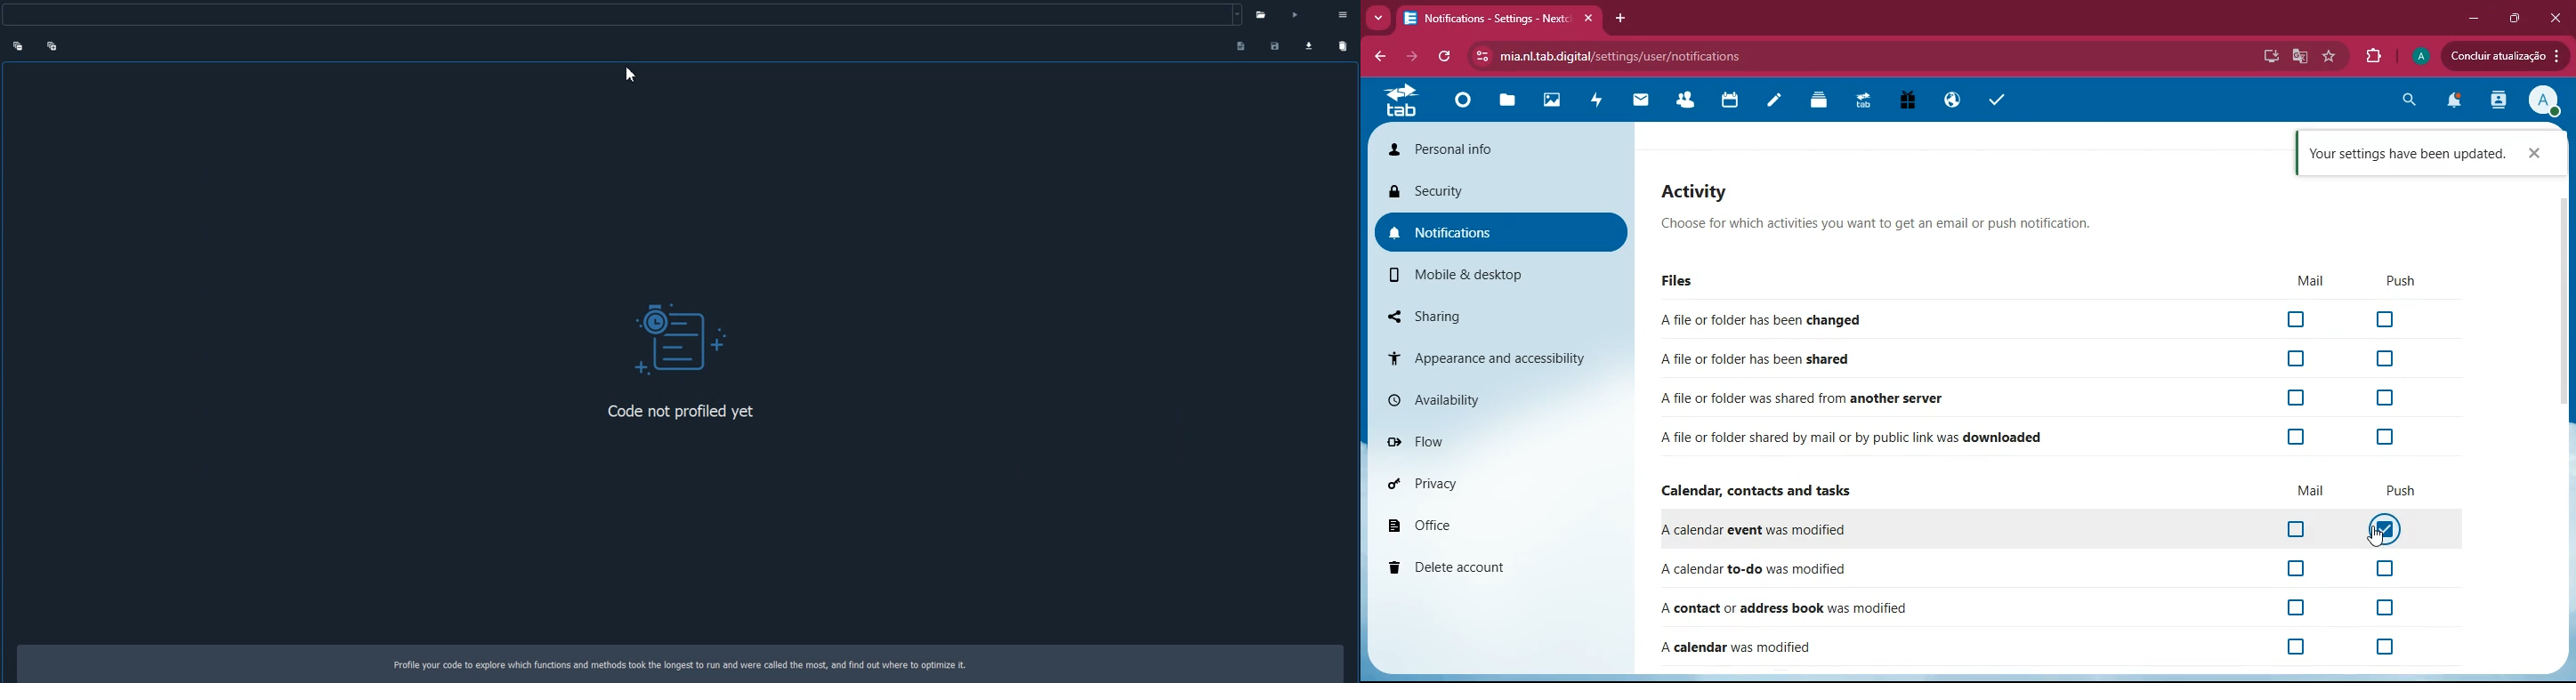  Describe the element at coordinates (2392, 647) in the screenshot. I see `off` at that location.